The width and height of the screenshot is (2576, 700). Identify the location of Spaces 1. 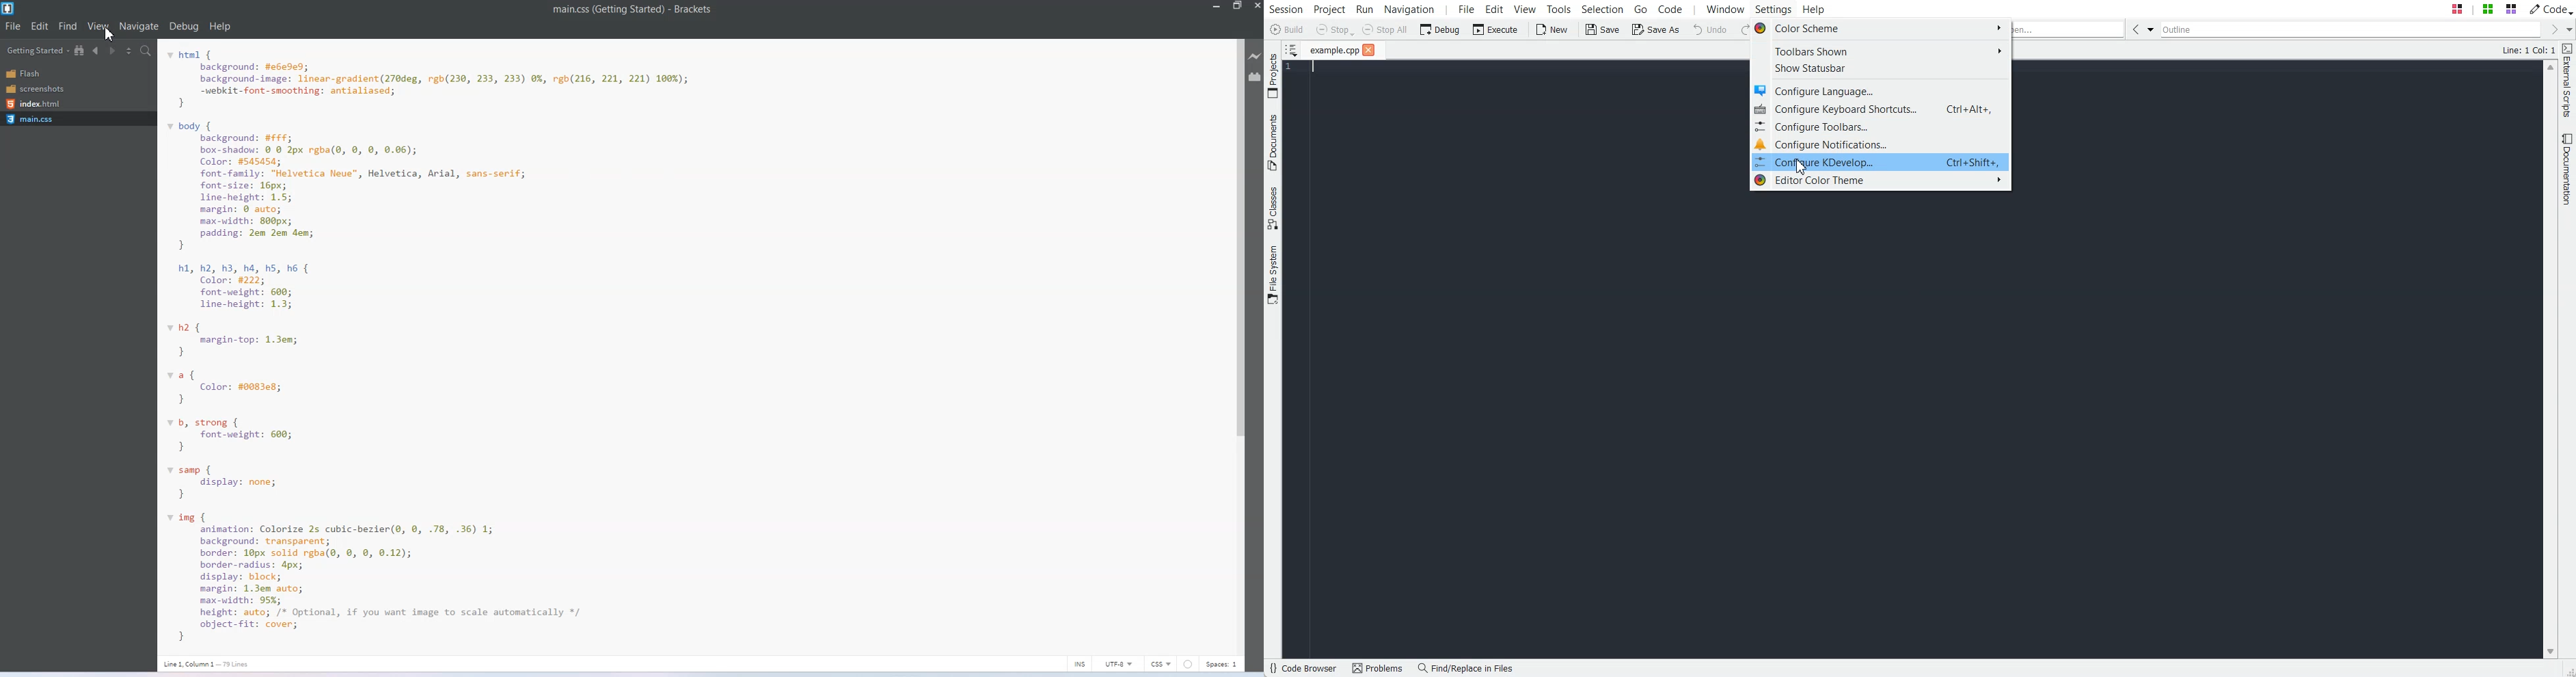
(1224, 664).